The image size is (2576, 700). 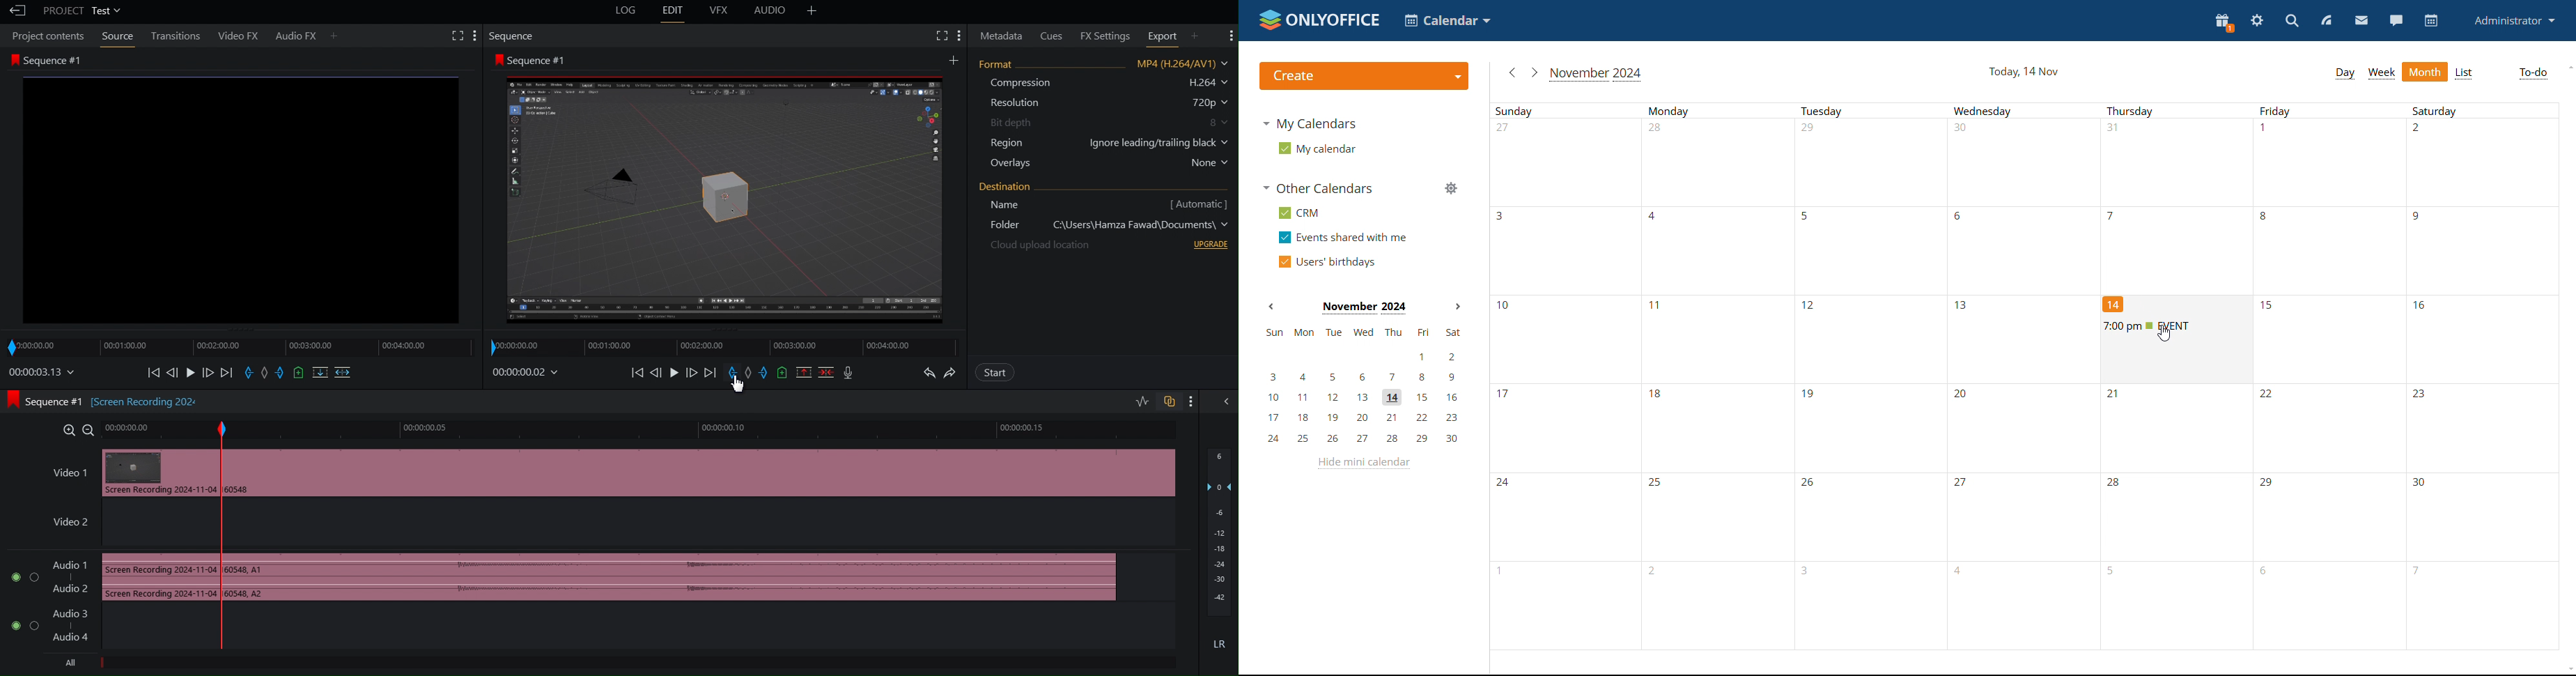 What do you see at coordinates (2177, 519) in the screenshot?
I see `days of the month` at bounding box center [2177, 519].